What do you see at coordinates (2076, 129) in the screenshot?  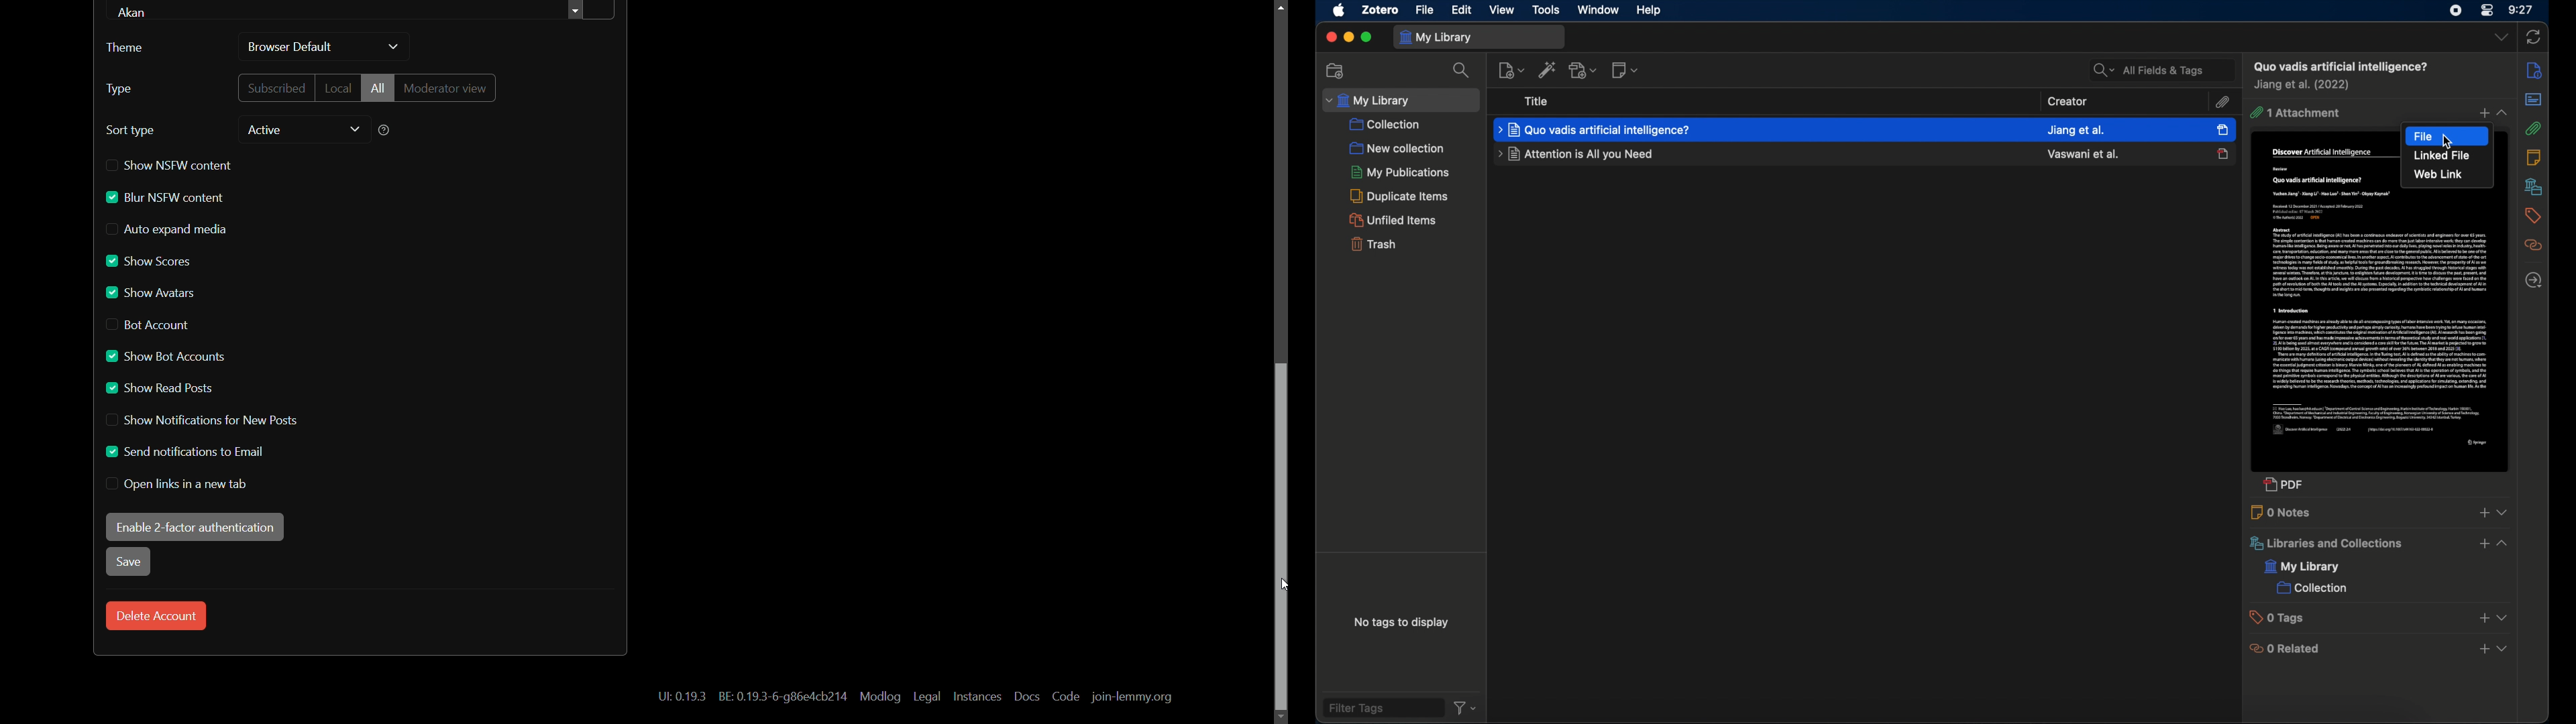 I see `creator` at bounding box center [2076, 129].